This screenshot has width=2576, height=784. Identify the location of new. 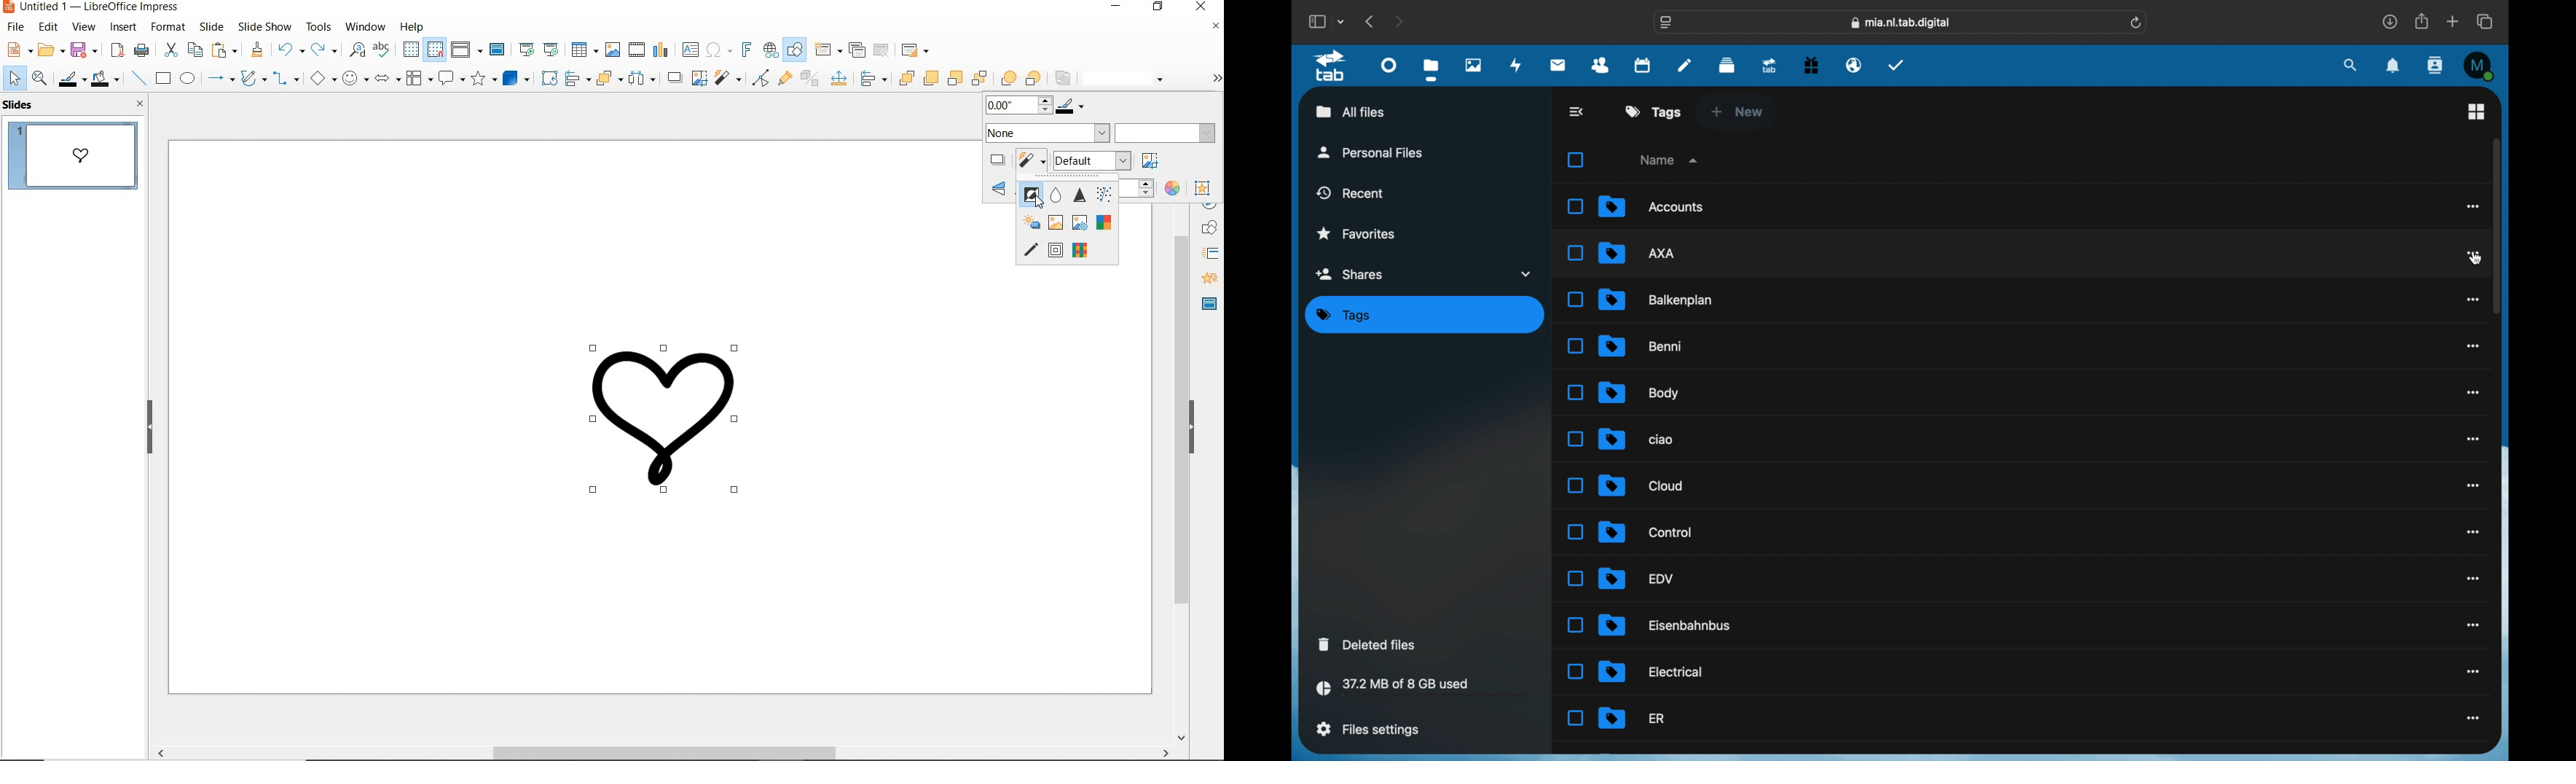
(1737, 111).